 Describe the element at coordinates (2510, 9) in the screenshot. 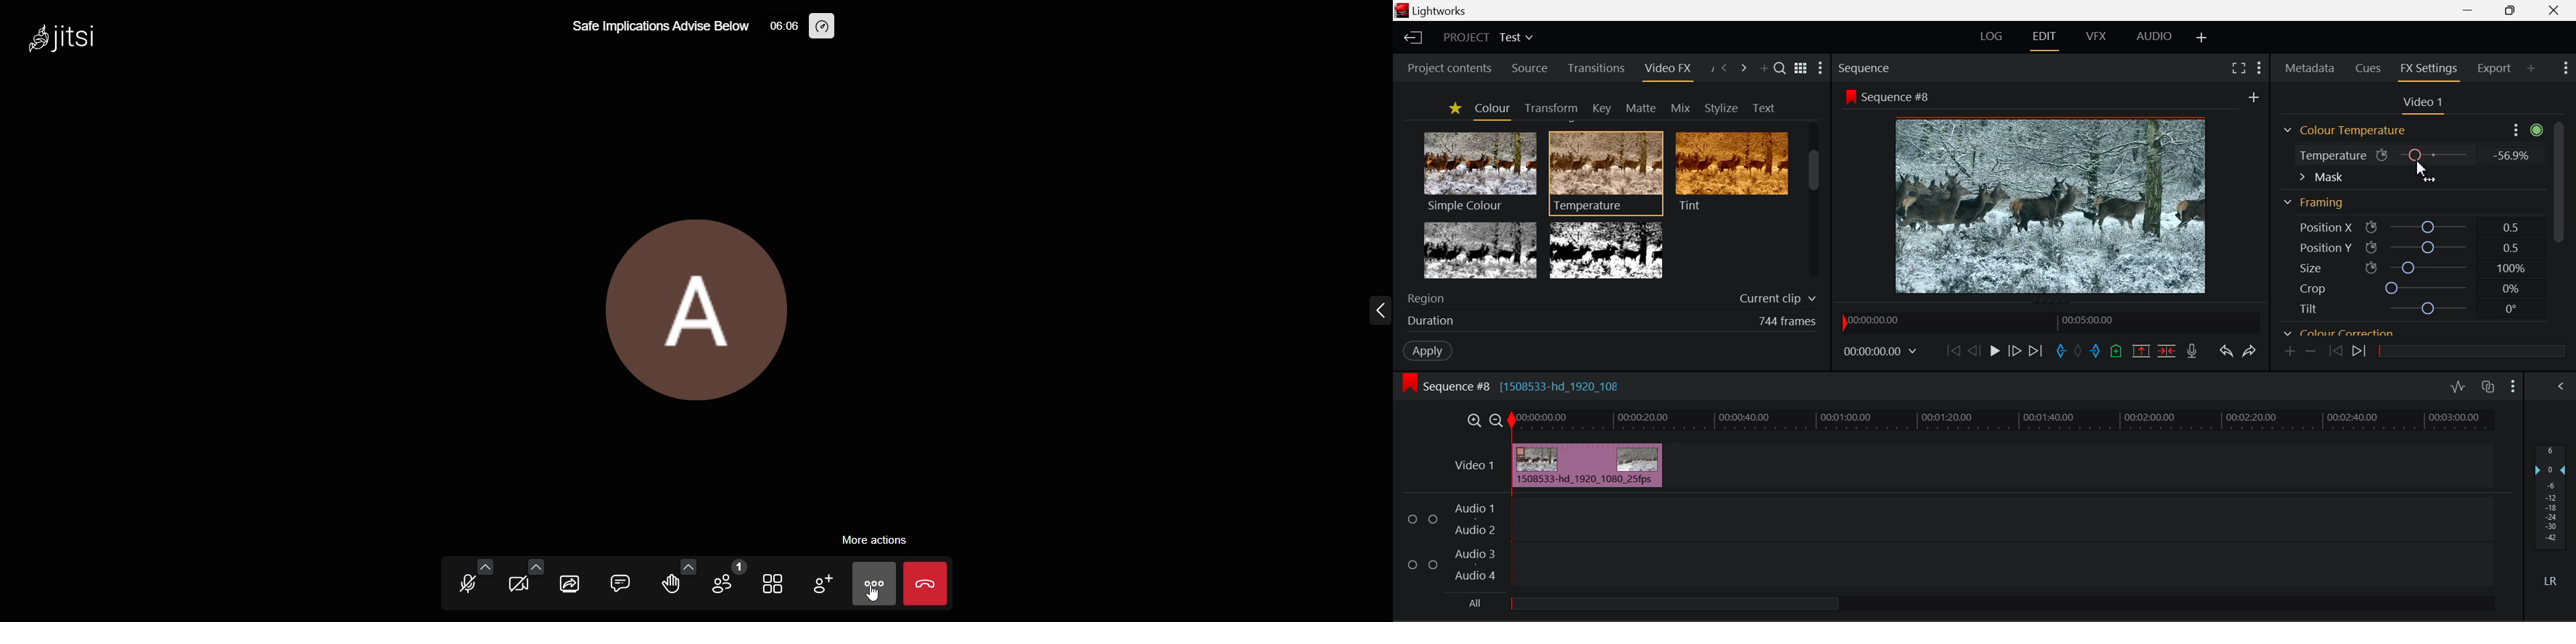

I see `Minimize` at that location.